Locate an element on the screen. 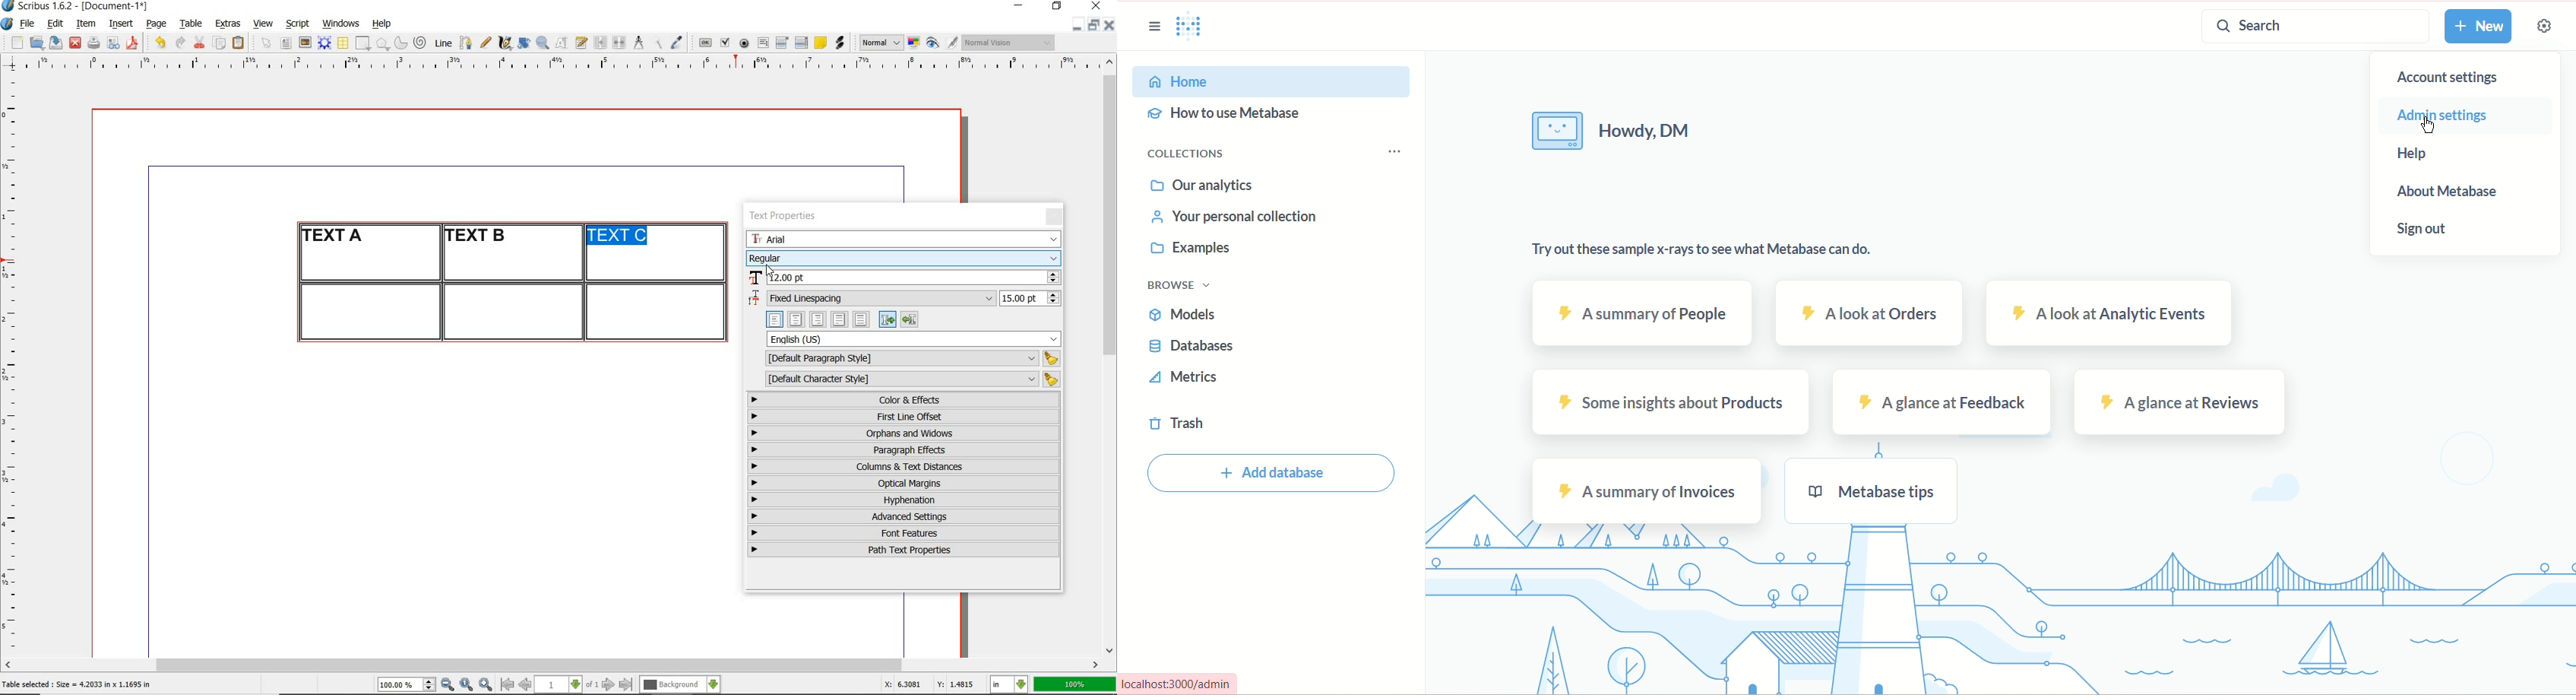 The image size is (2576, 700). print is located at coordinates (93, 43).